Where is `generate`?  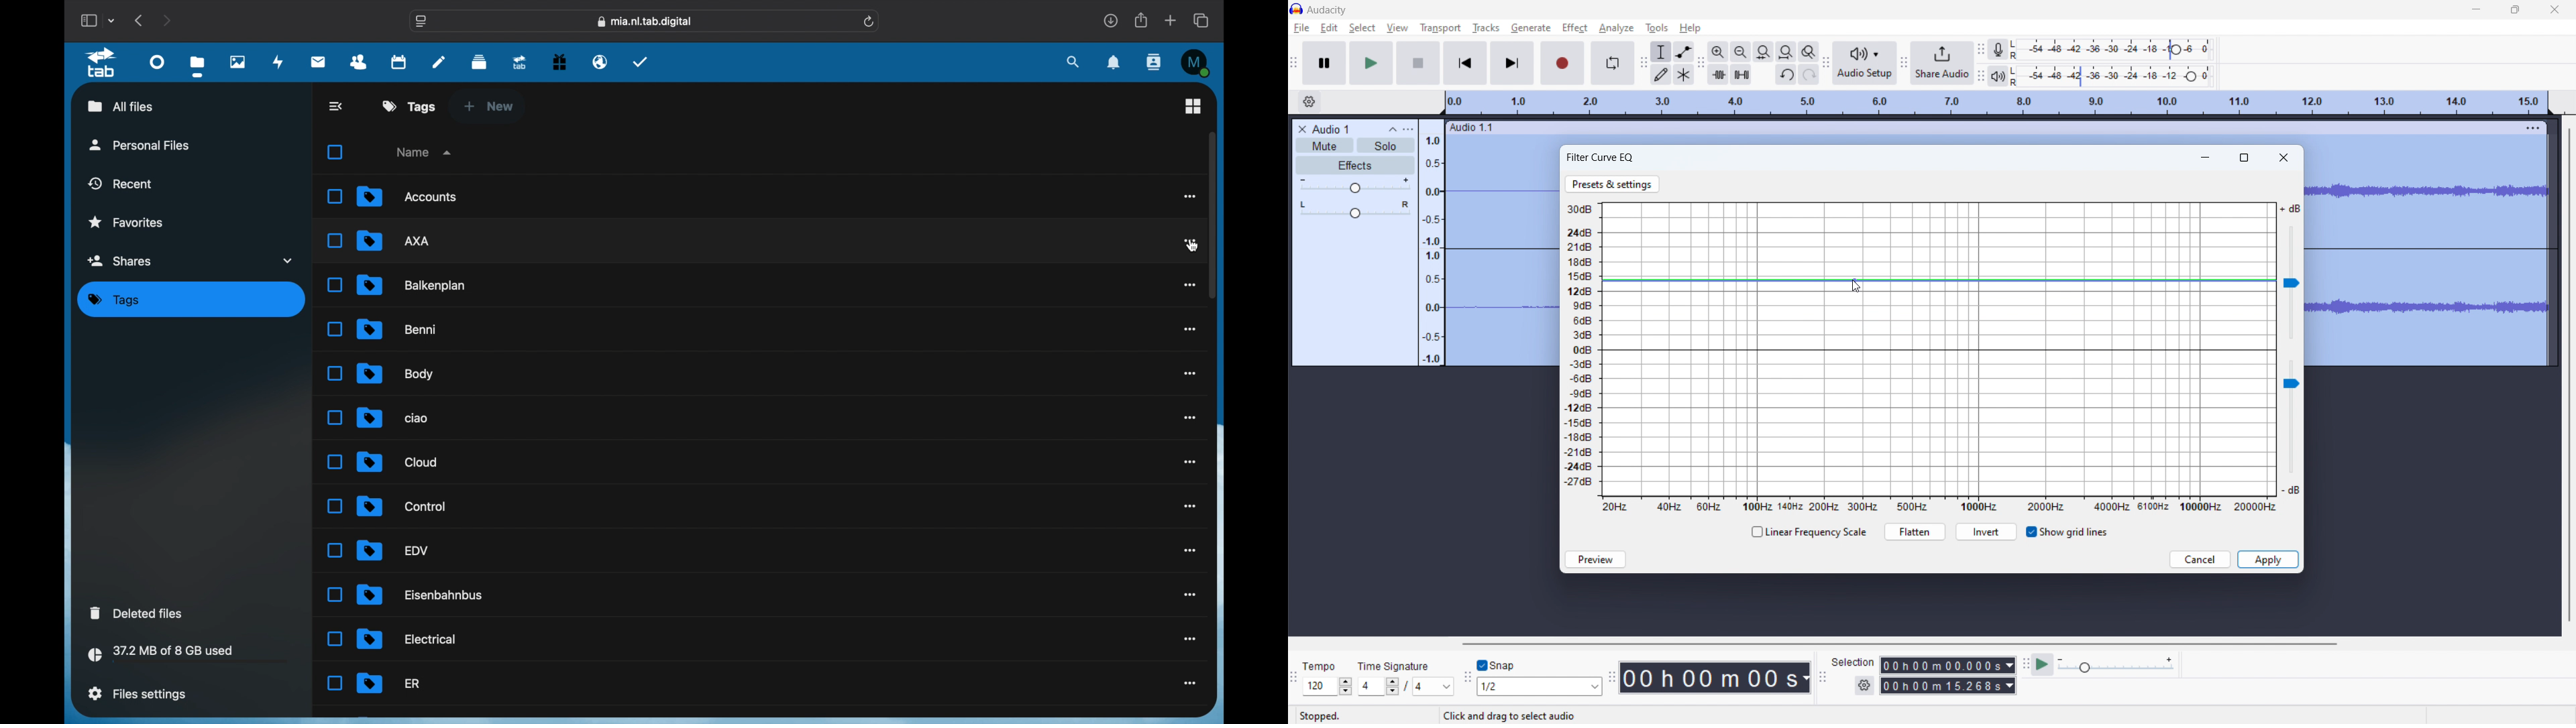
generate is located at coordinates (1531, 27).